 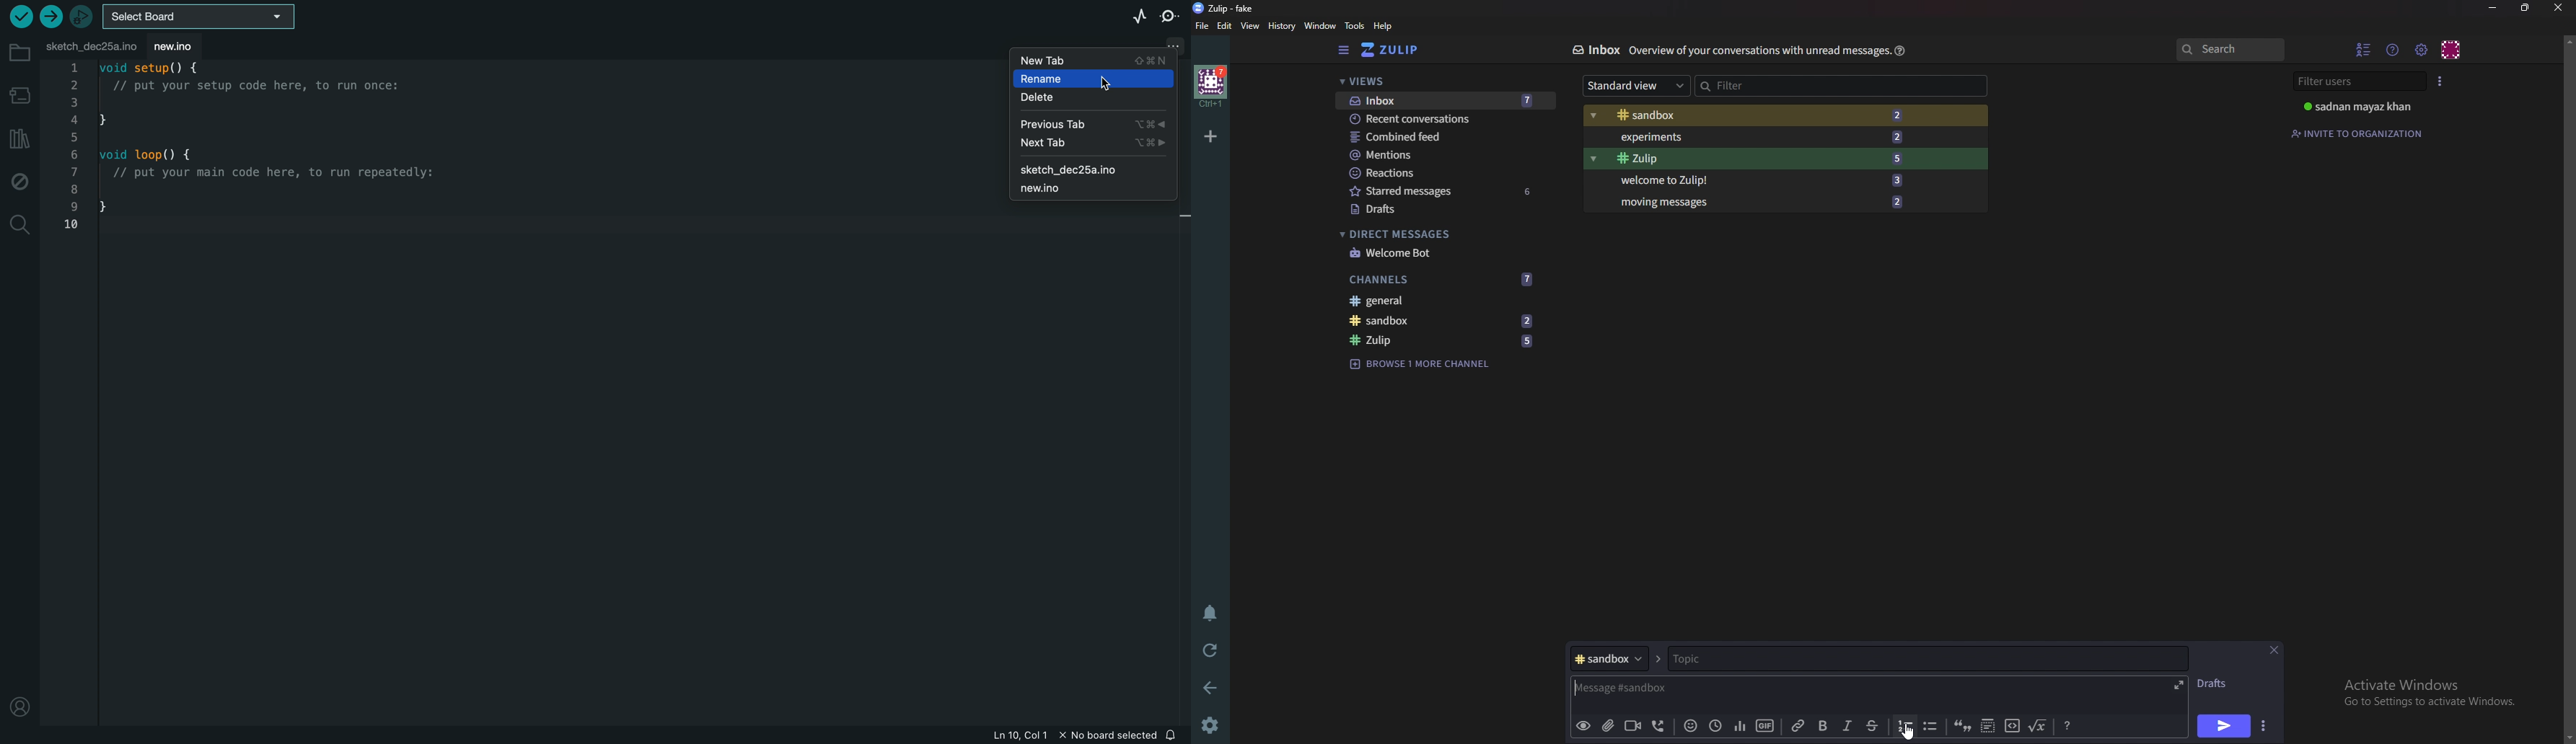 I want to click on Welcome to Zulip, so click(x=1757, y=181).